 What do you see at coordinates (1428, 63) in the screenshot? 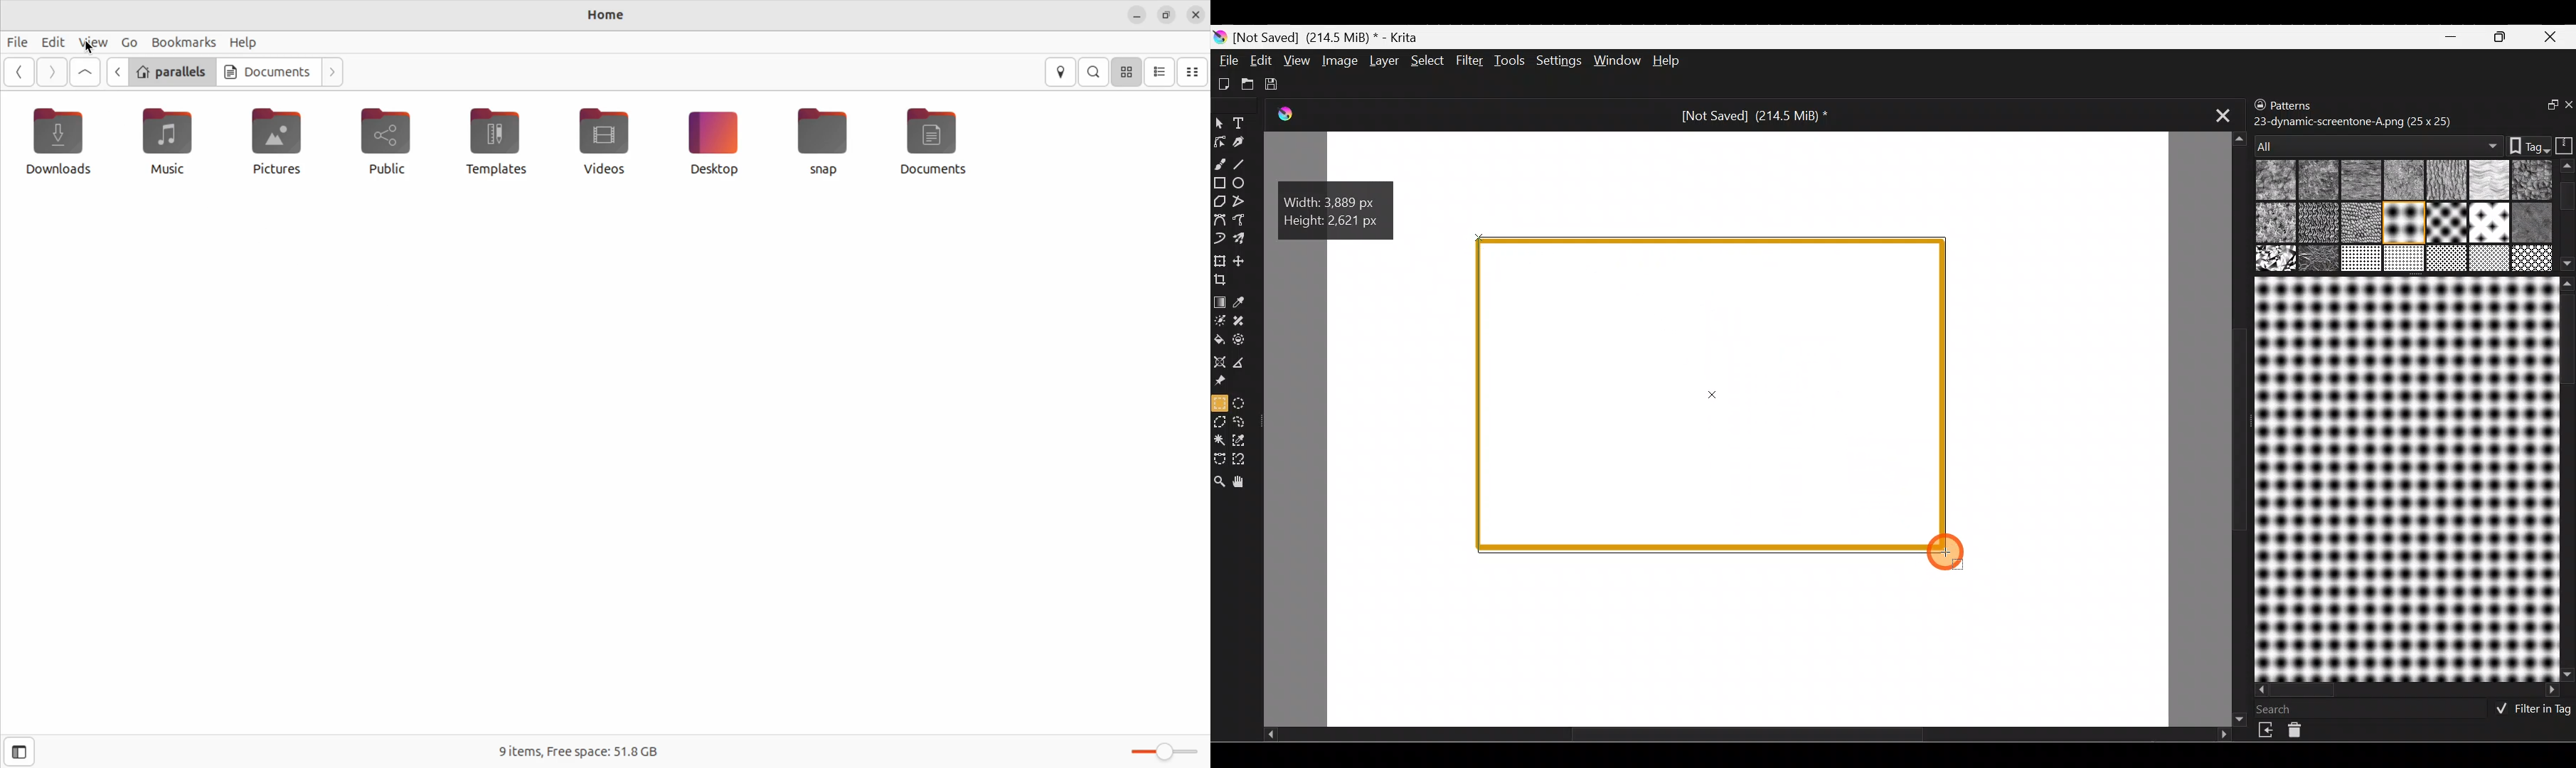
I see `Select` at bounding box center [1428, 63].